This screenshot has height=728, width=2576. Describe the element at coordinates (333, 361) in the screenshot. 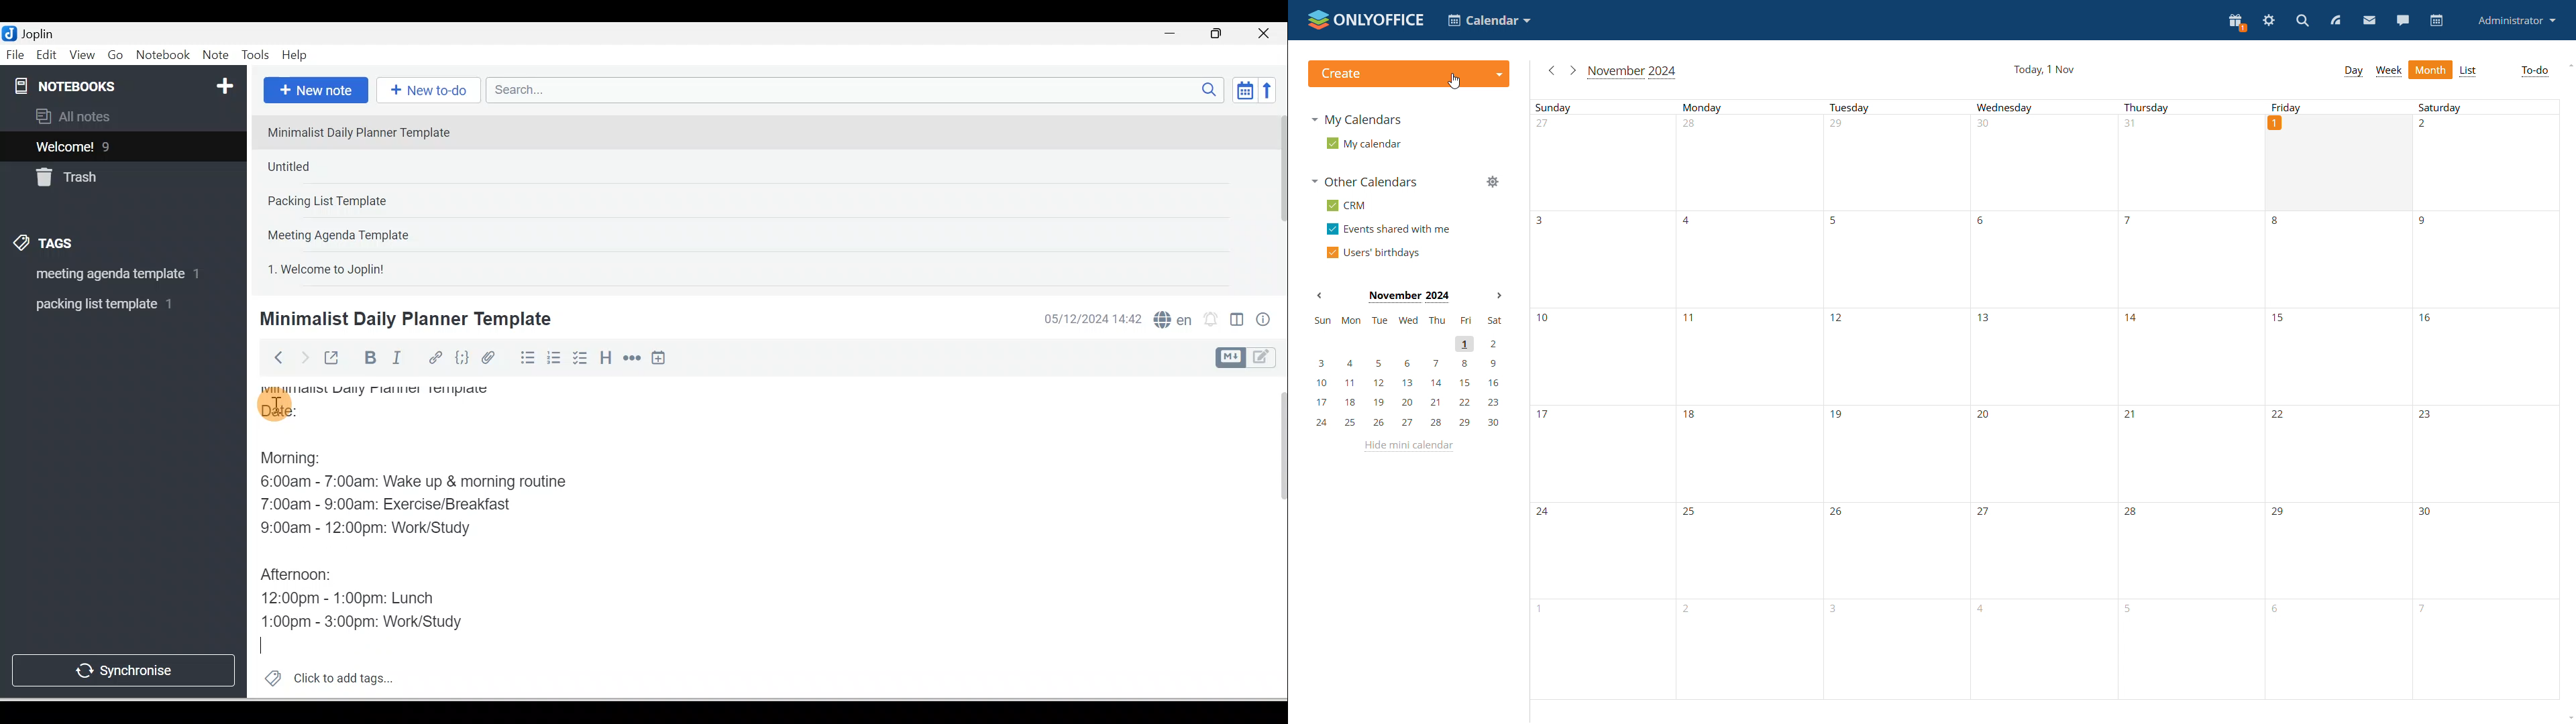

I see `Toggle external editing` at that location.